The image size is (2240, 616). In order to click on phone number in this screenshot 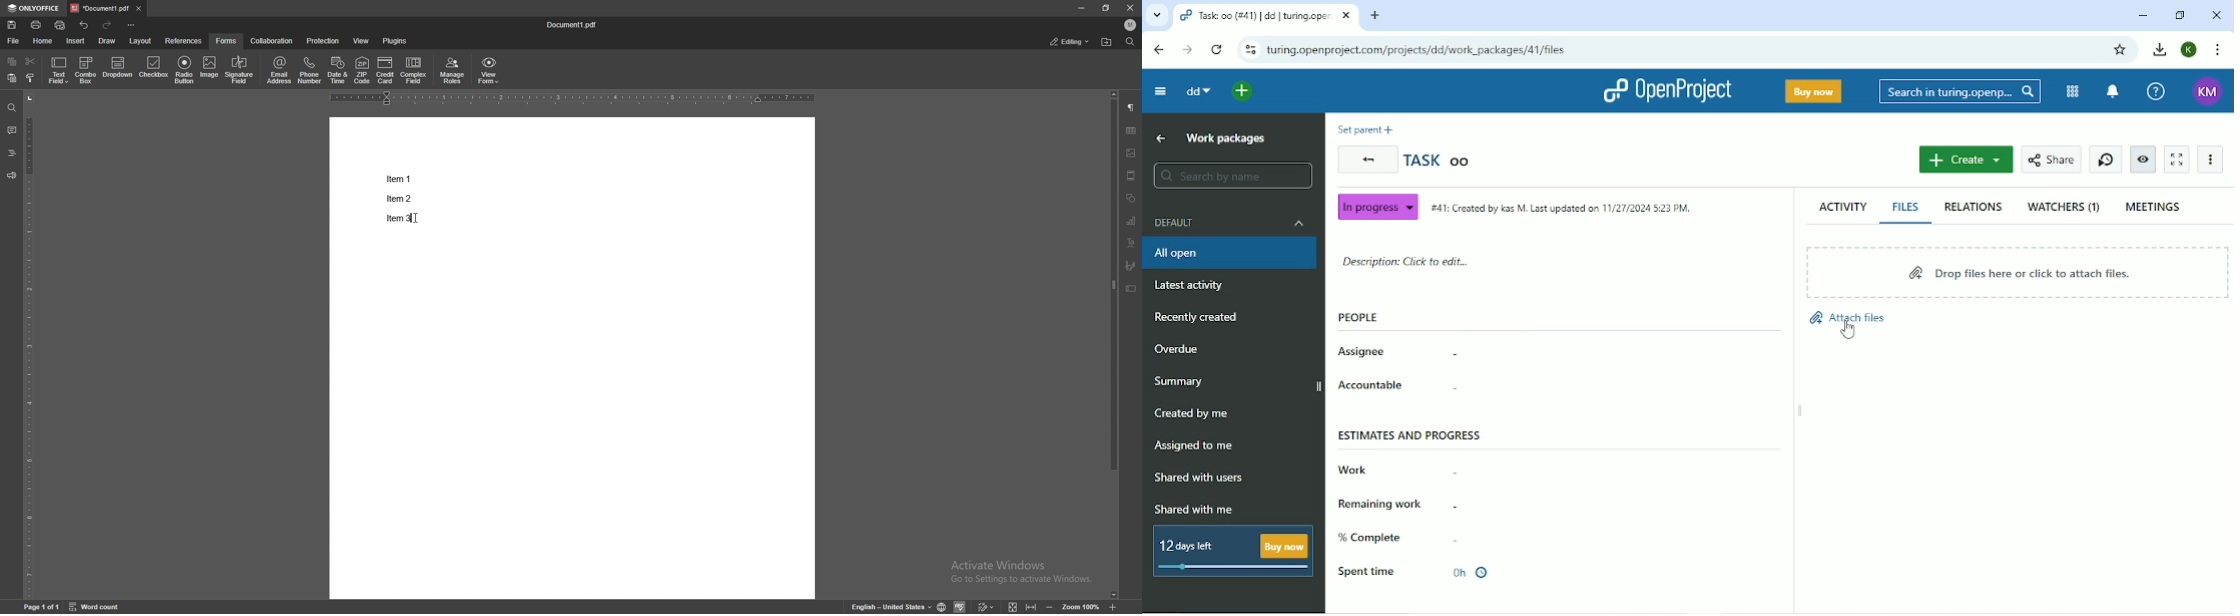, I will do `click(310, 70)`.